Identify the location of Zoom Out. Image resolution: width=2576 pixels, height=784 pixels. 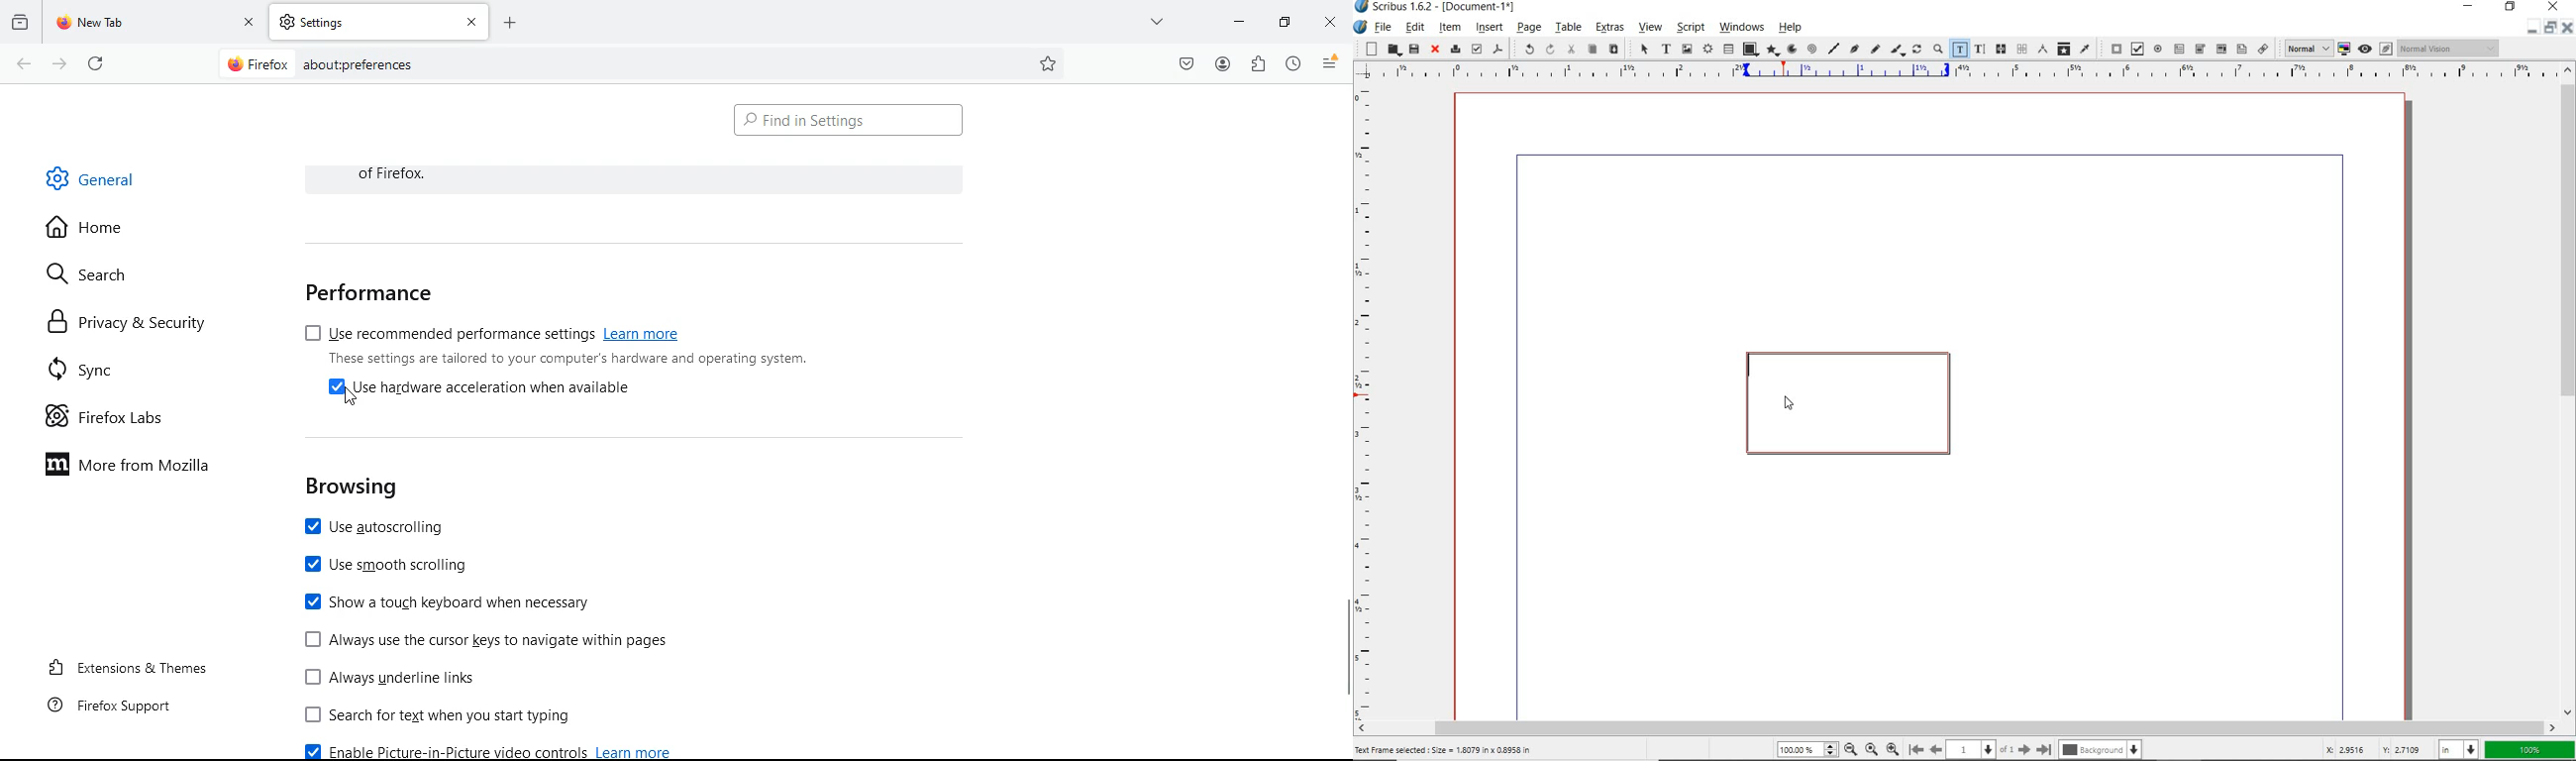
(1852, 751).